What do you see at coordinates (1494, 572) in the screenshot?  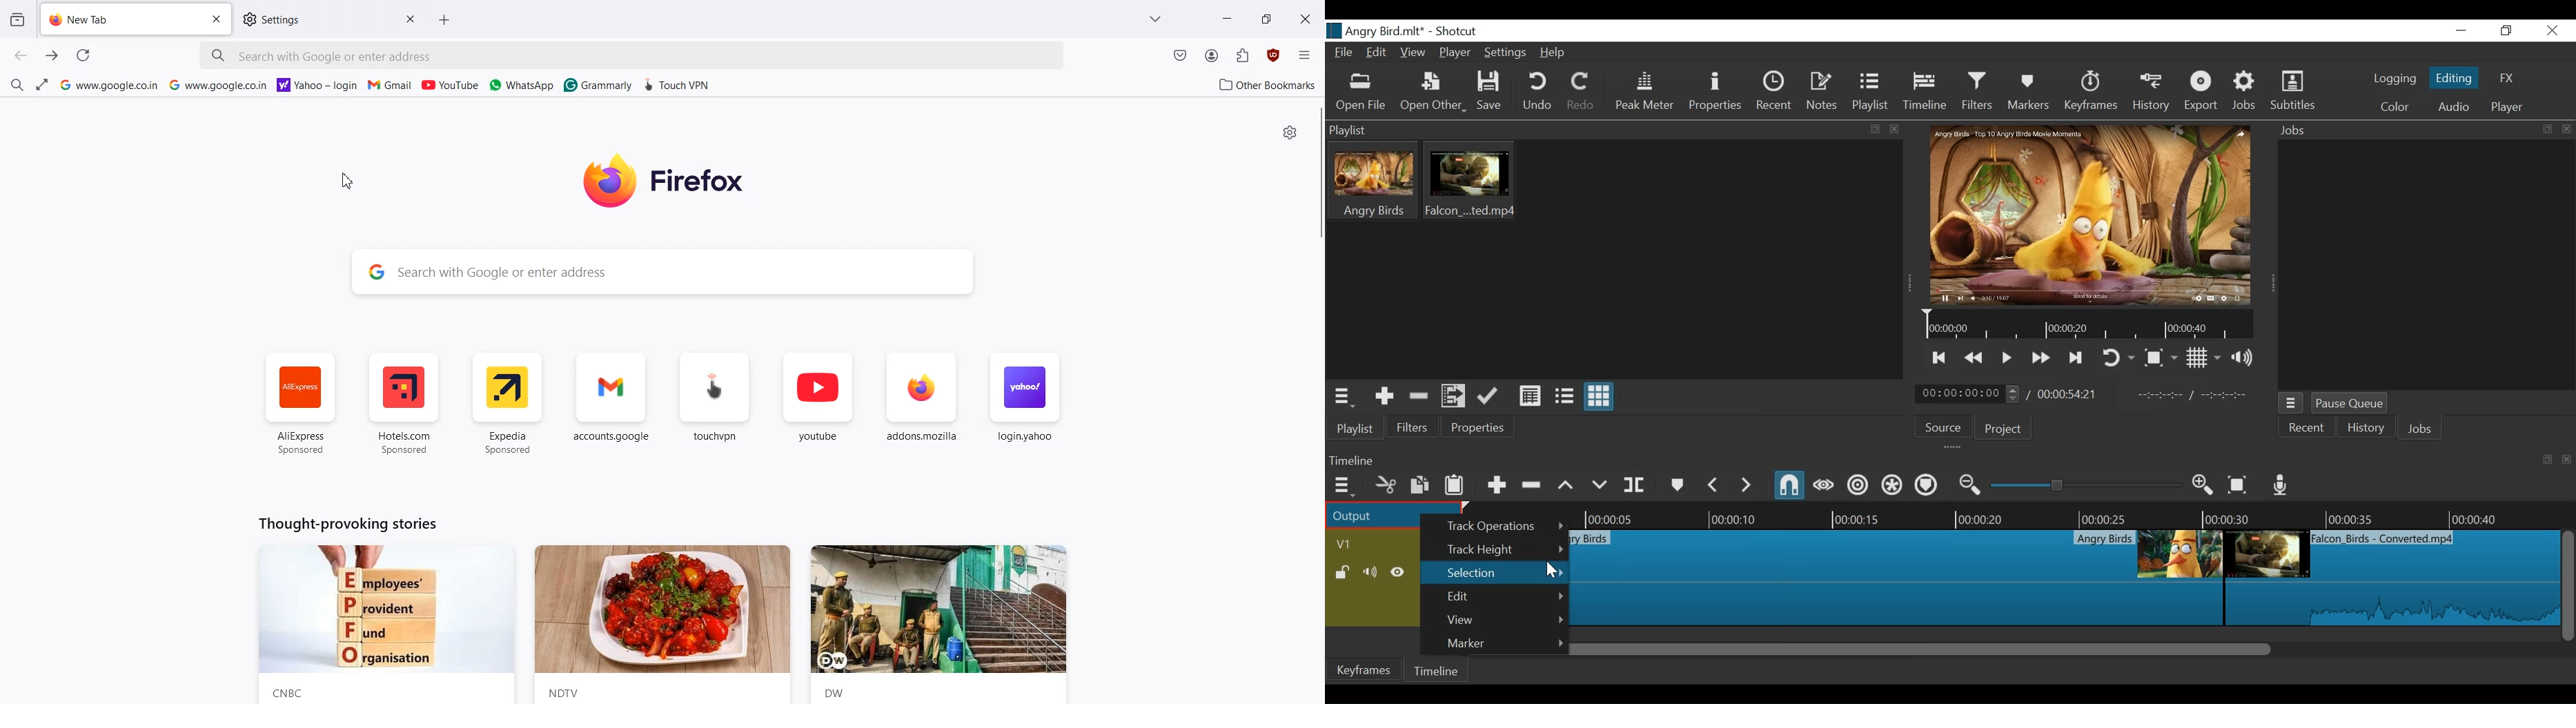 I see `Selection` at bounding box center [1494, 572].